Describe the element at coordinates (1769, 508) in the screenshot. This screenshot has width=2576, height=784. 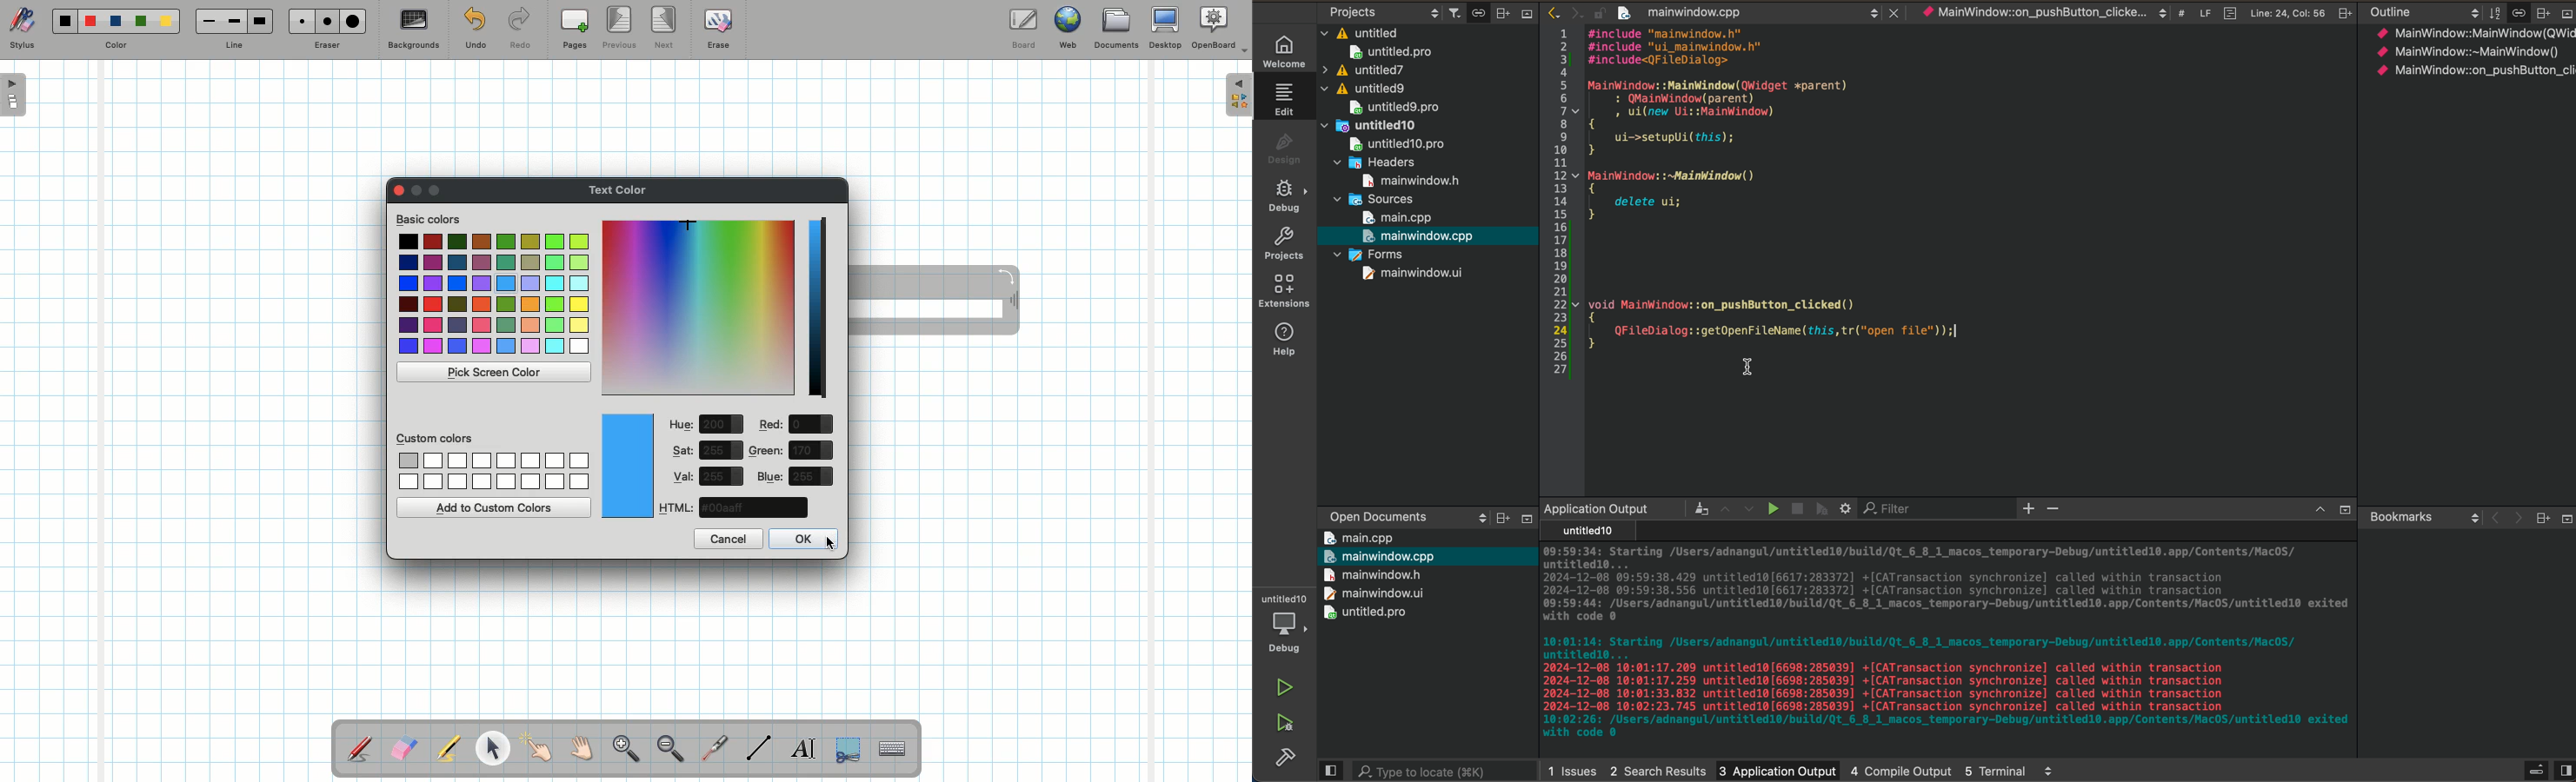
I see `play` at that location.